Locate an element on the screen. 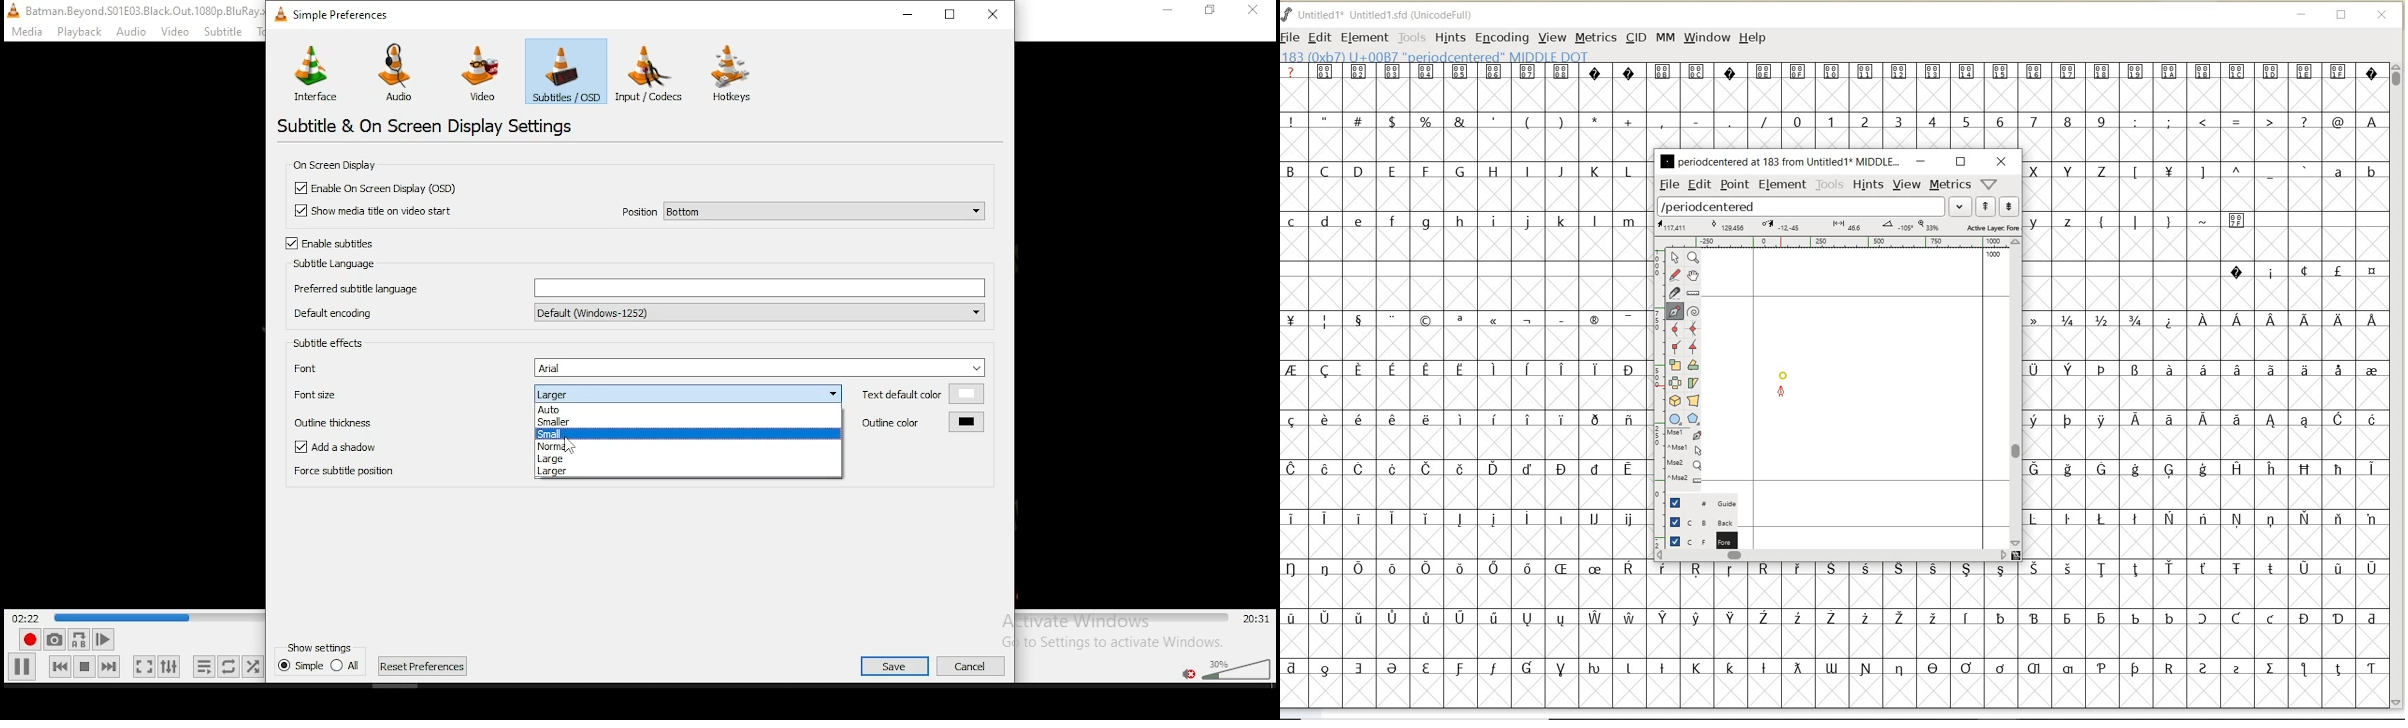 Image resolution: width=2408 pixels, height=728 pixels. previous chapter is located at coordinates (320, 670).